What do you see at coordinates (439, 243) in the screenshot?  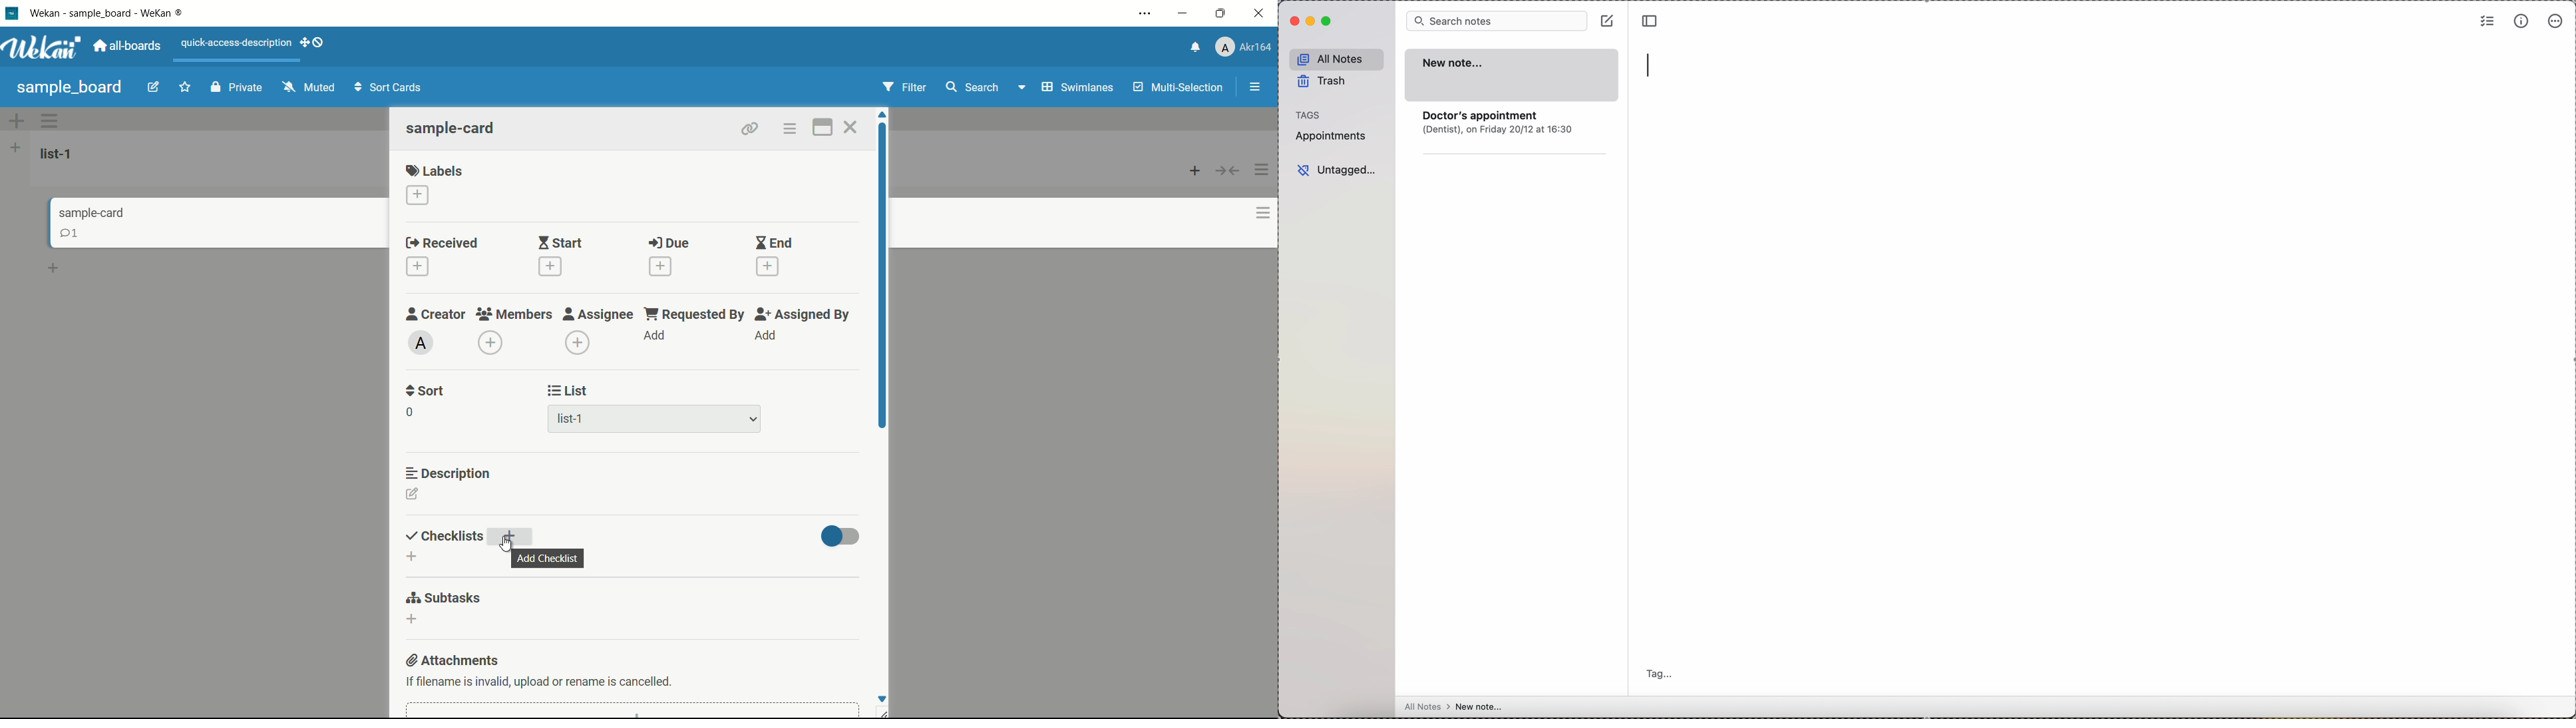 I see `received` at bounding box center [439, 243].